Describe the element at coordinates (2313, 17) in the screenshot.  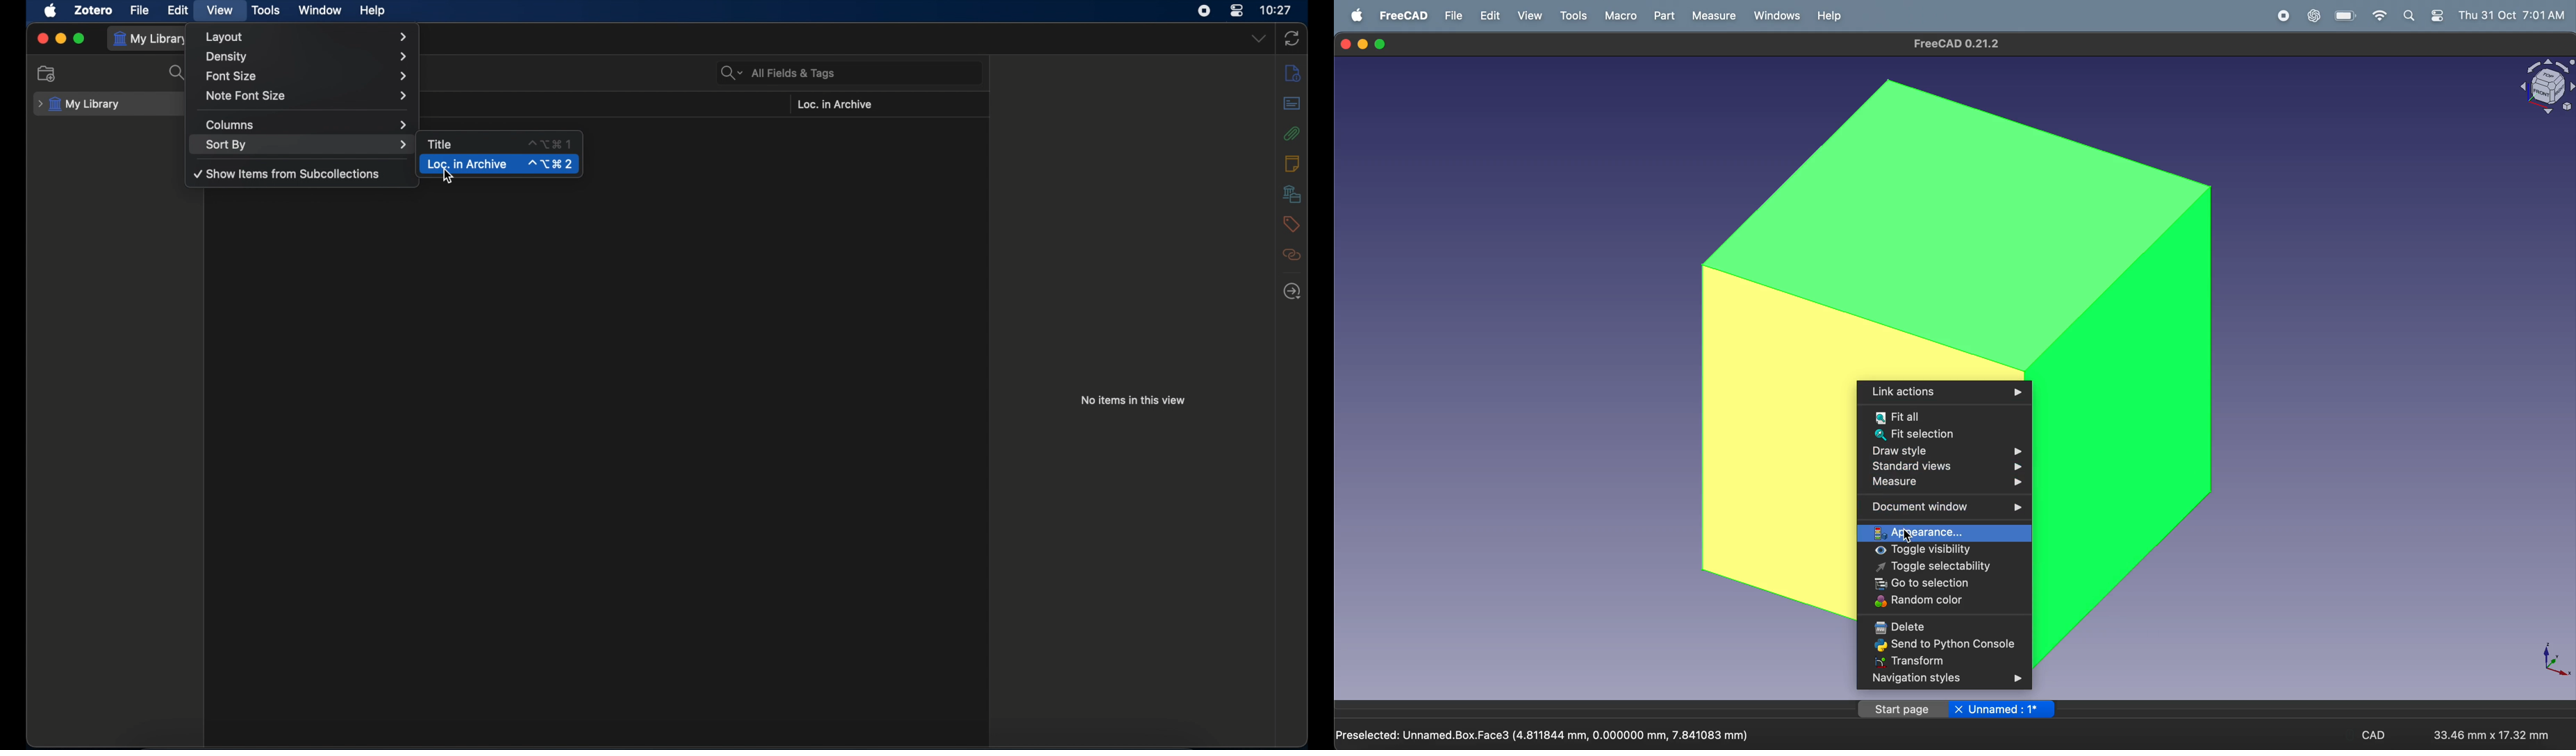
I see `chatgpt` at that location.